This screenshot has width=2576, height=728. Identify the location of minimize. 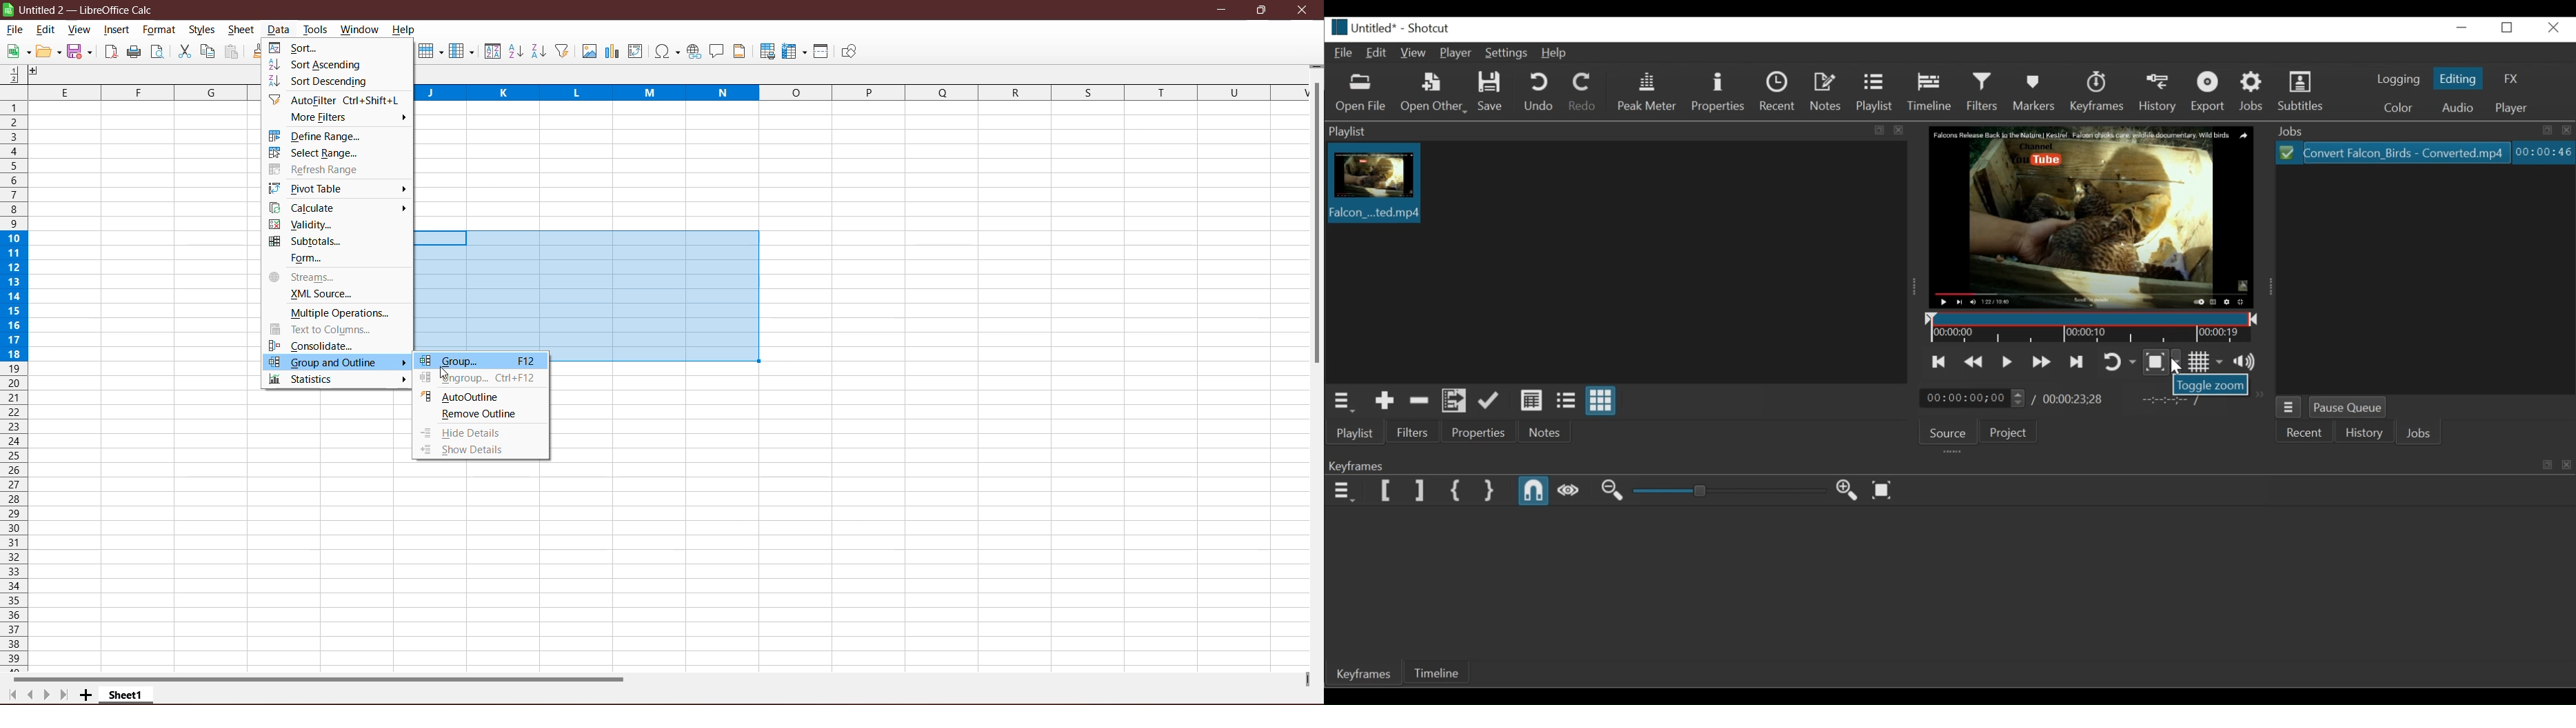
(2462, 26).